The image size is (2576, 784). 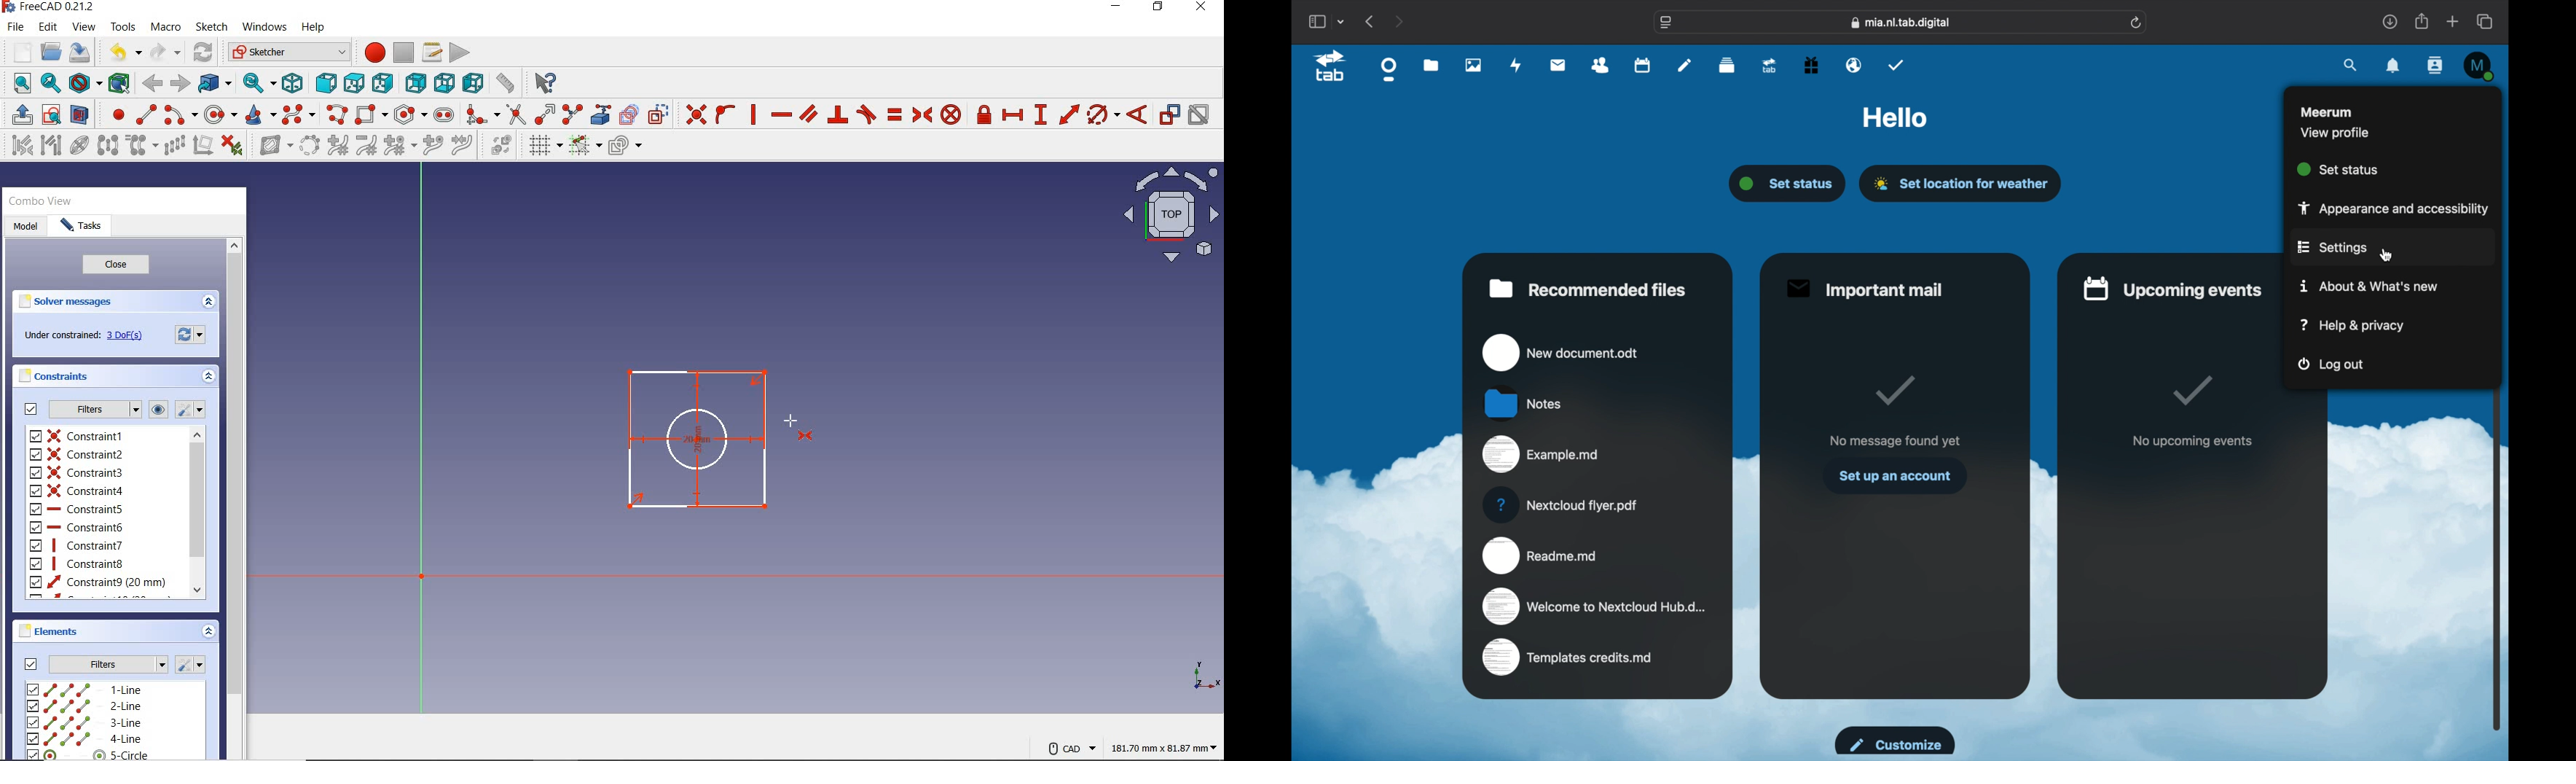 What do you see at coordinates (586, 145) in the screenshot?
I see `toggle snap` at bounding box center [586, 145].